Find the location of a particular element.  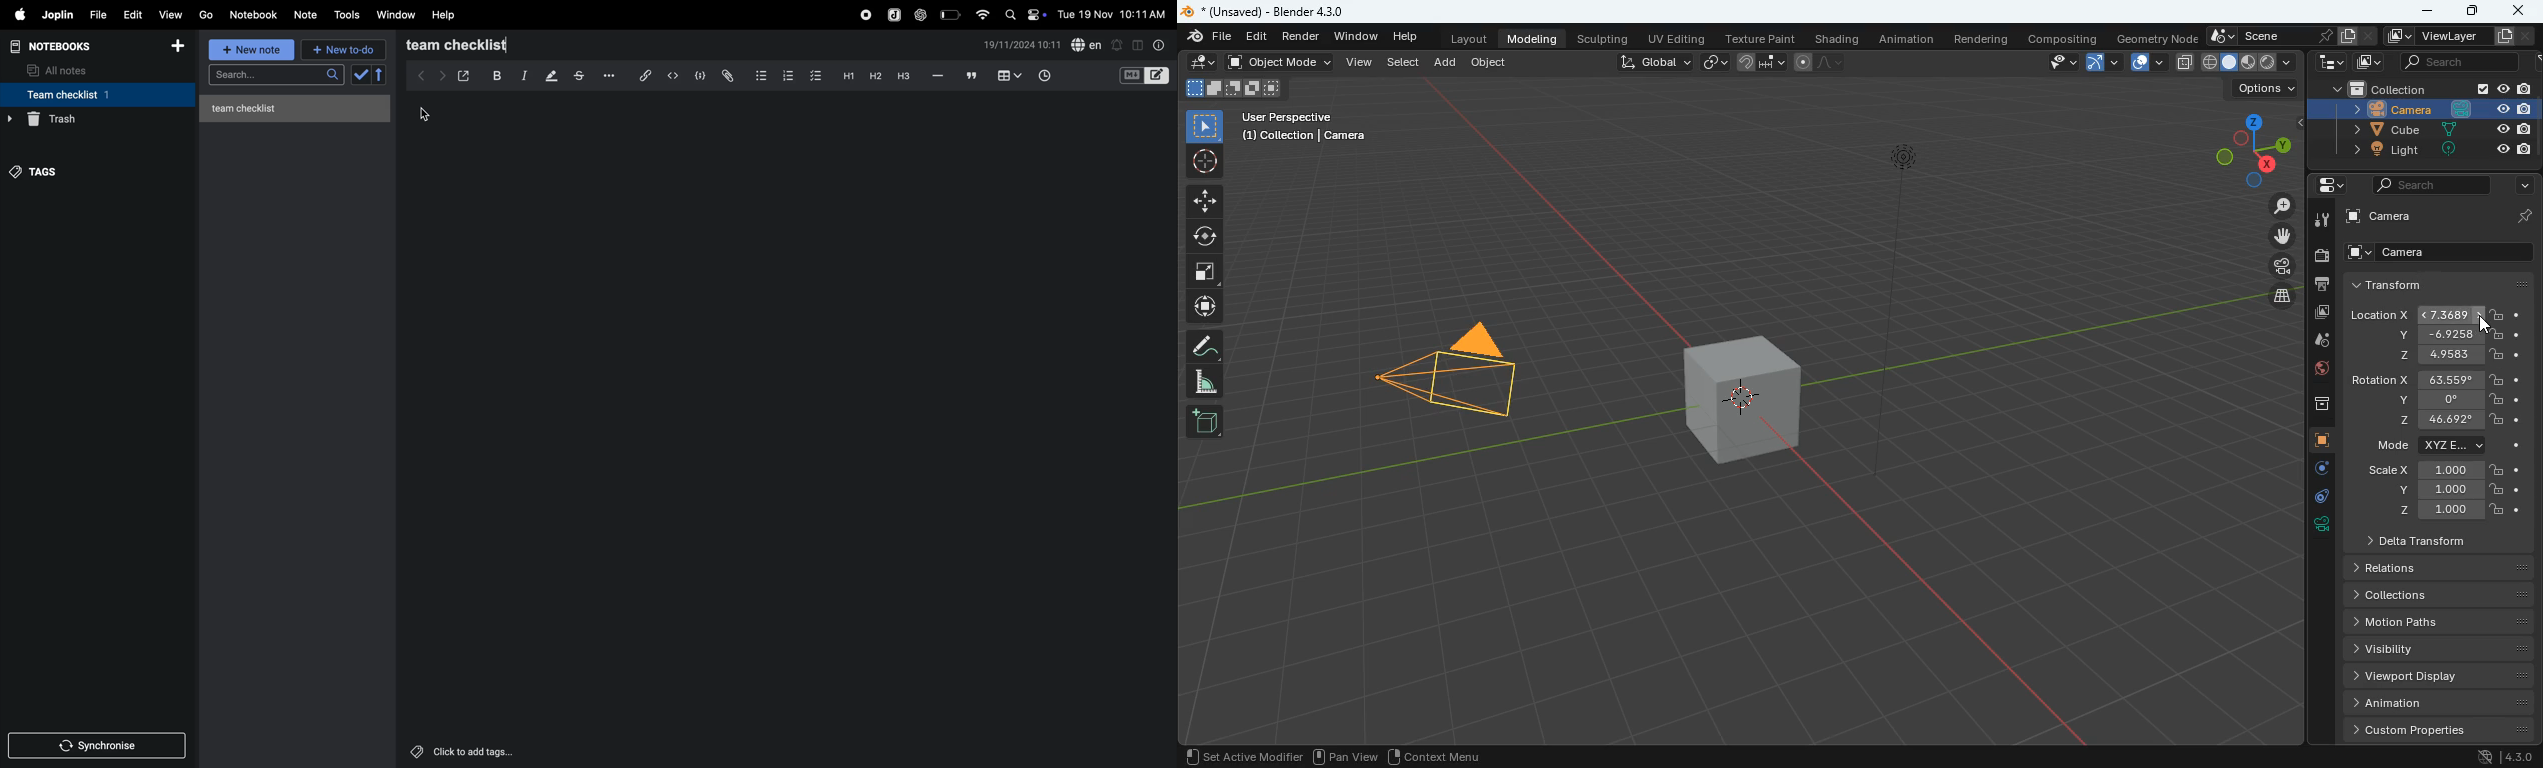

blender is located at coordinates (1274, 13).